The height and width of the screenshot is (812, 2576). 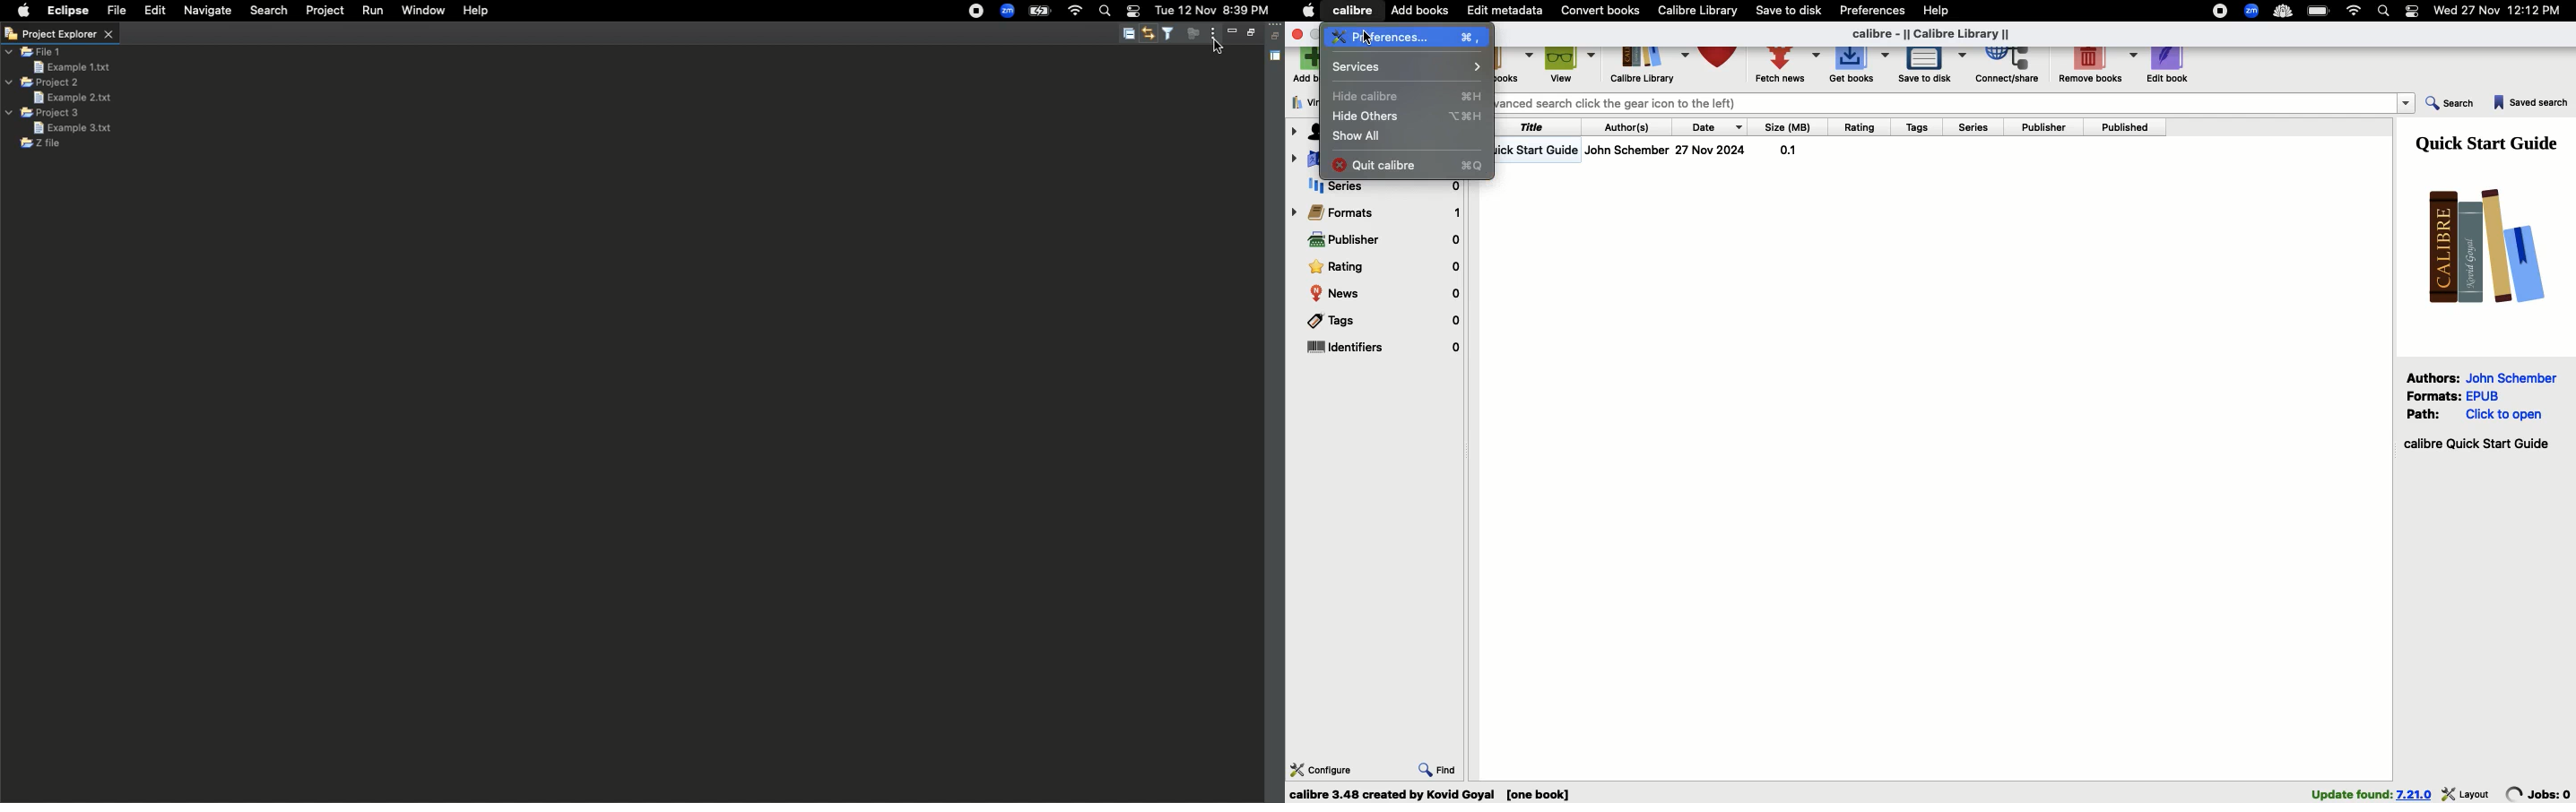 I want to click on Logo, so click(x=2480, y=245).